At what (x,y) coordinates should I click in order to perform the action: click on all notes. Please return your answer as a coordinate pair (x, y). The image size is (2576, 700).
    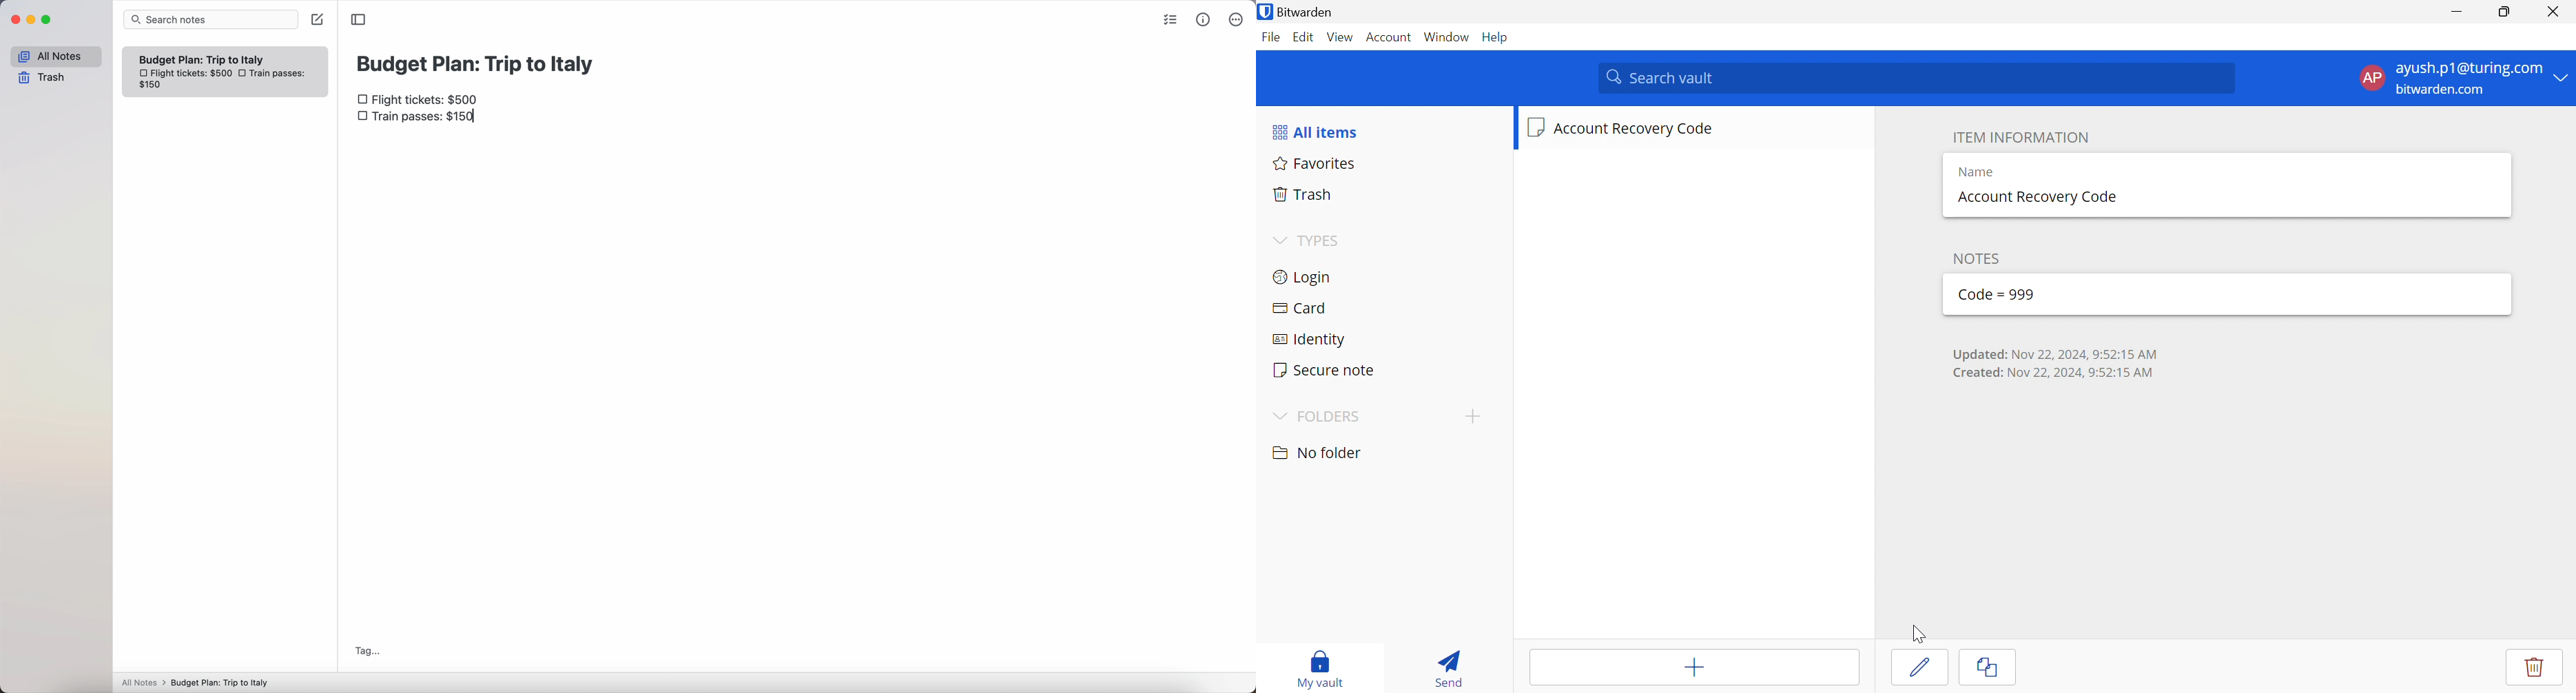
    Looking at the image, I should click on (55, 56).